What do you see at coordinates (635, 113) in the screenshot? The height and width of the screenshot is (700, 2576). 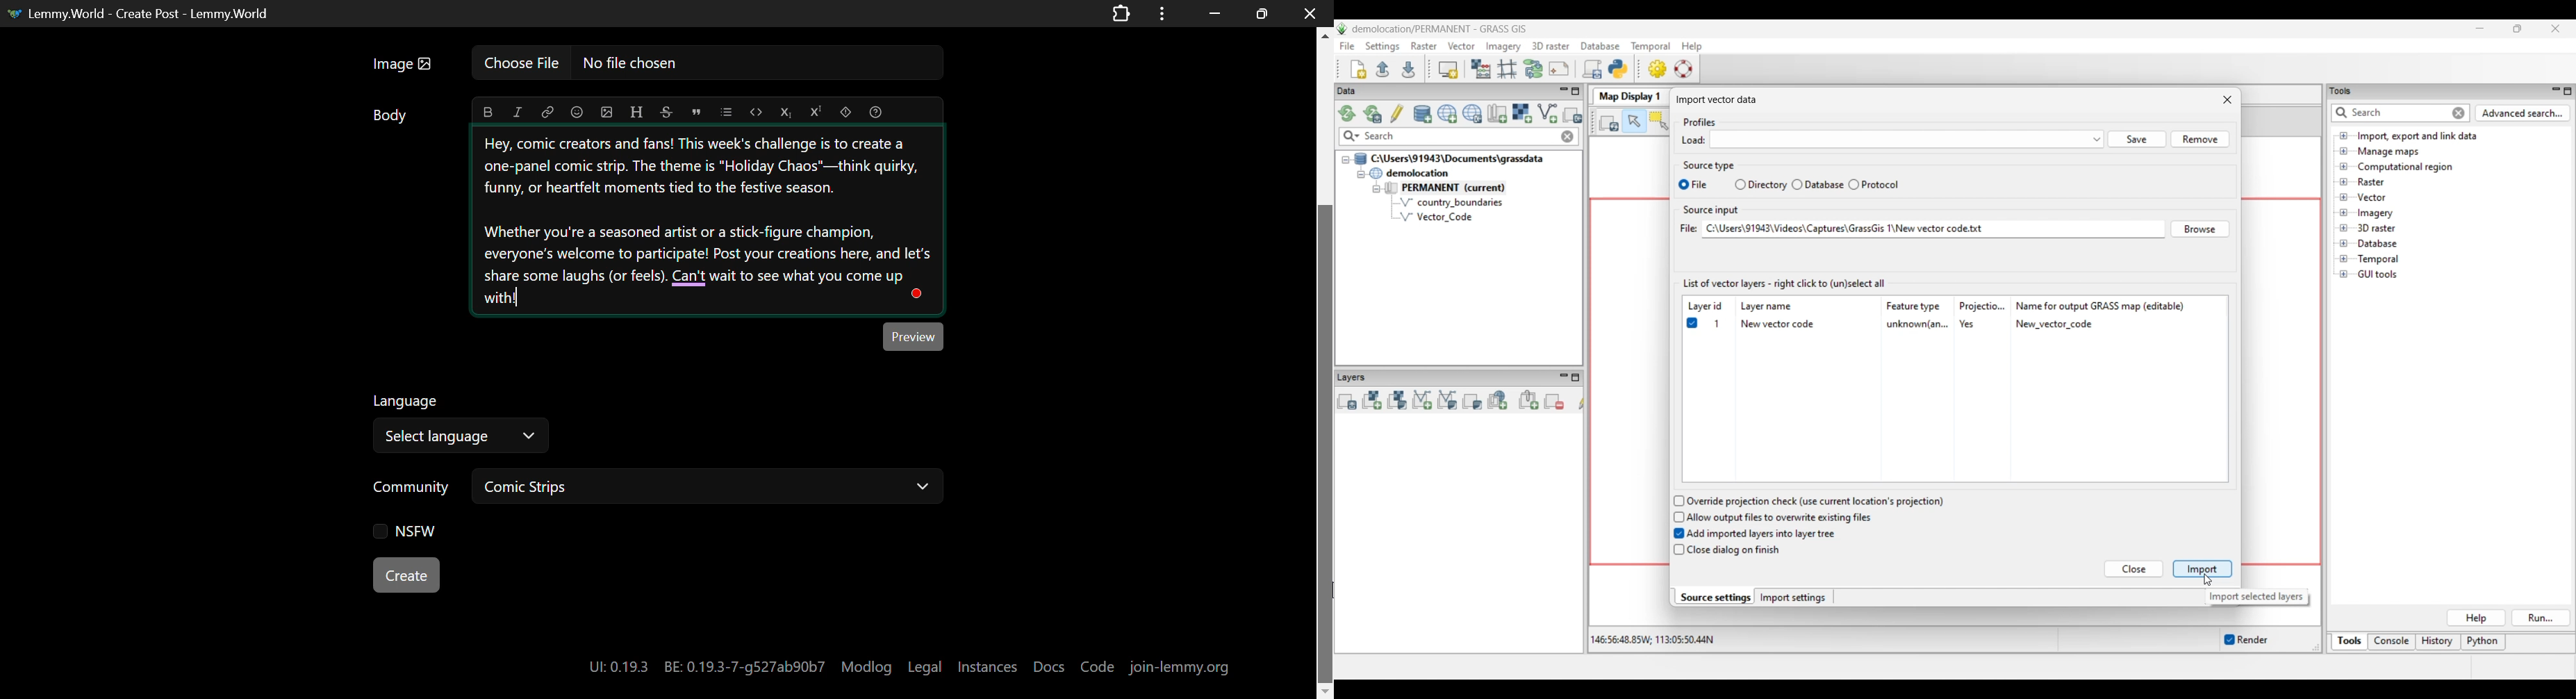 I see `header` at bounding box center [635, 113].